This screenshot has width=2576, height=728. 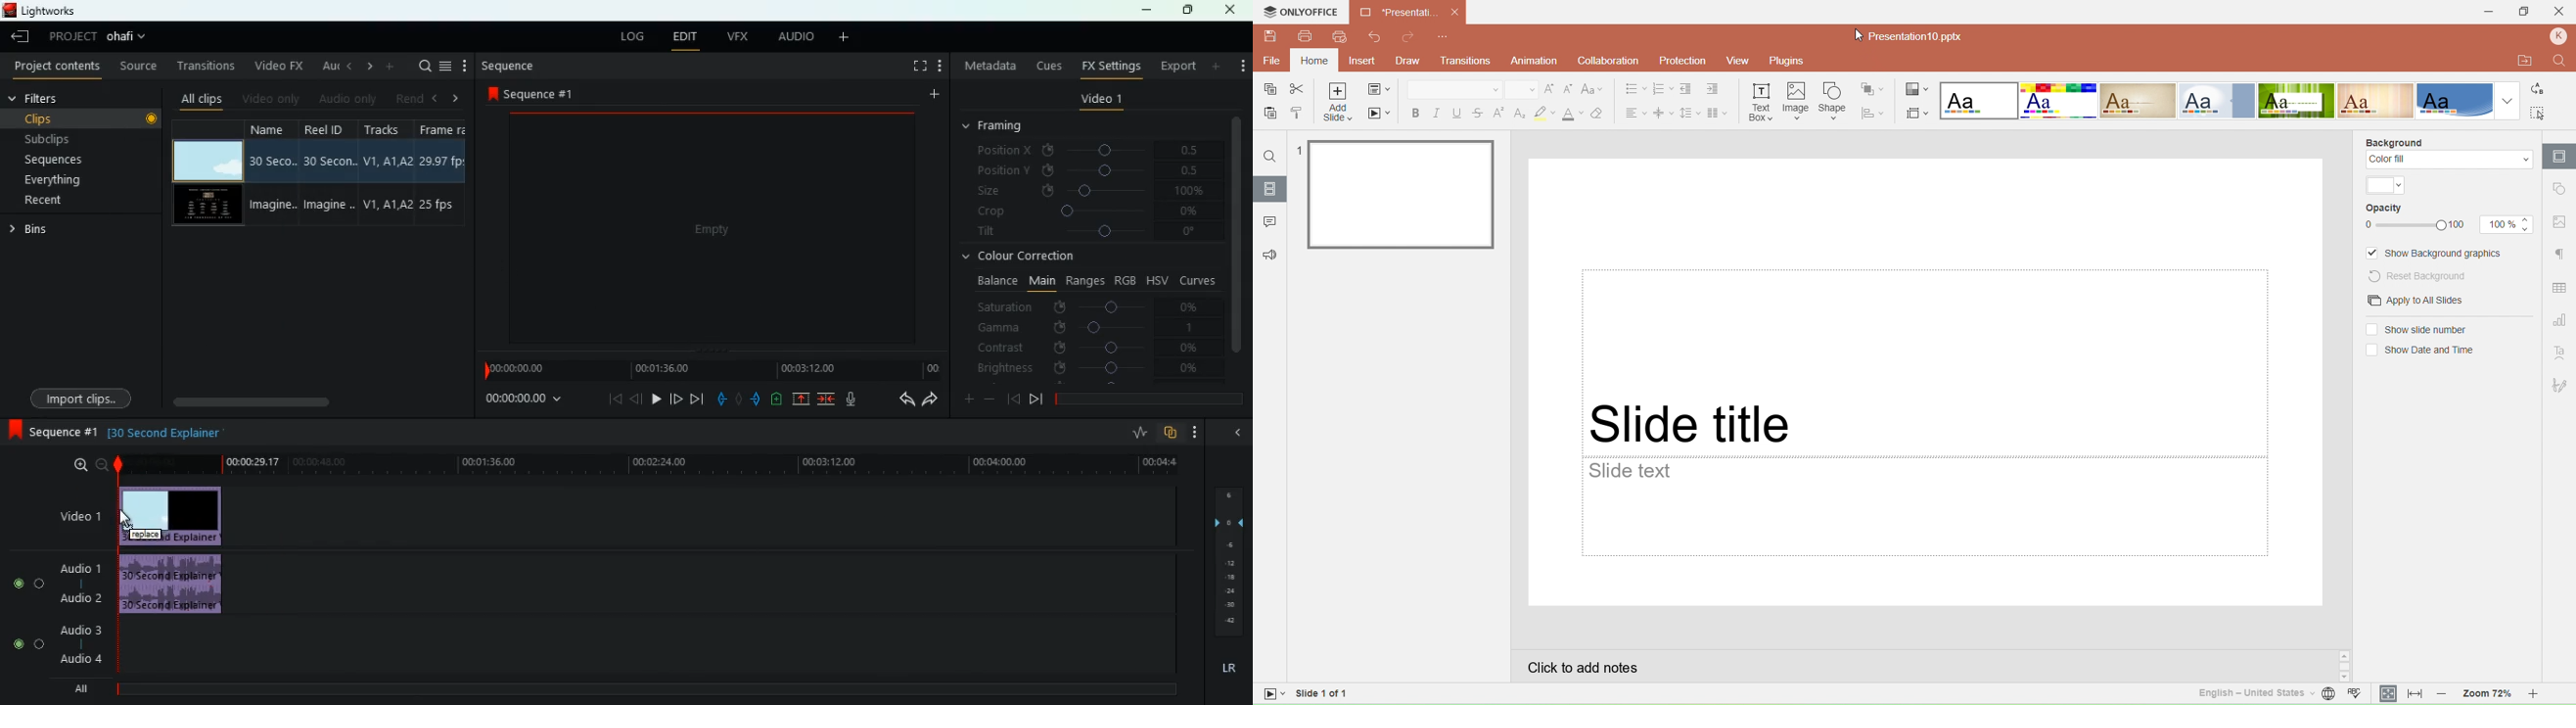 What do you see at coordinates (2508, 101) in the screenshot?
I see `Dropdown` at bounding box center [2508, 101].